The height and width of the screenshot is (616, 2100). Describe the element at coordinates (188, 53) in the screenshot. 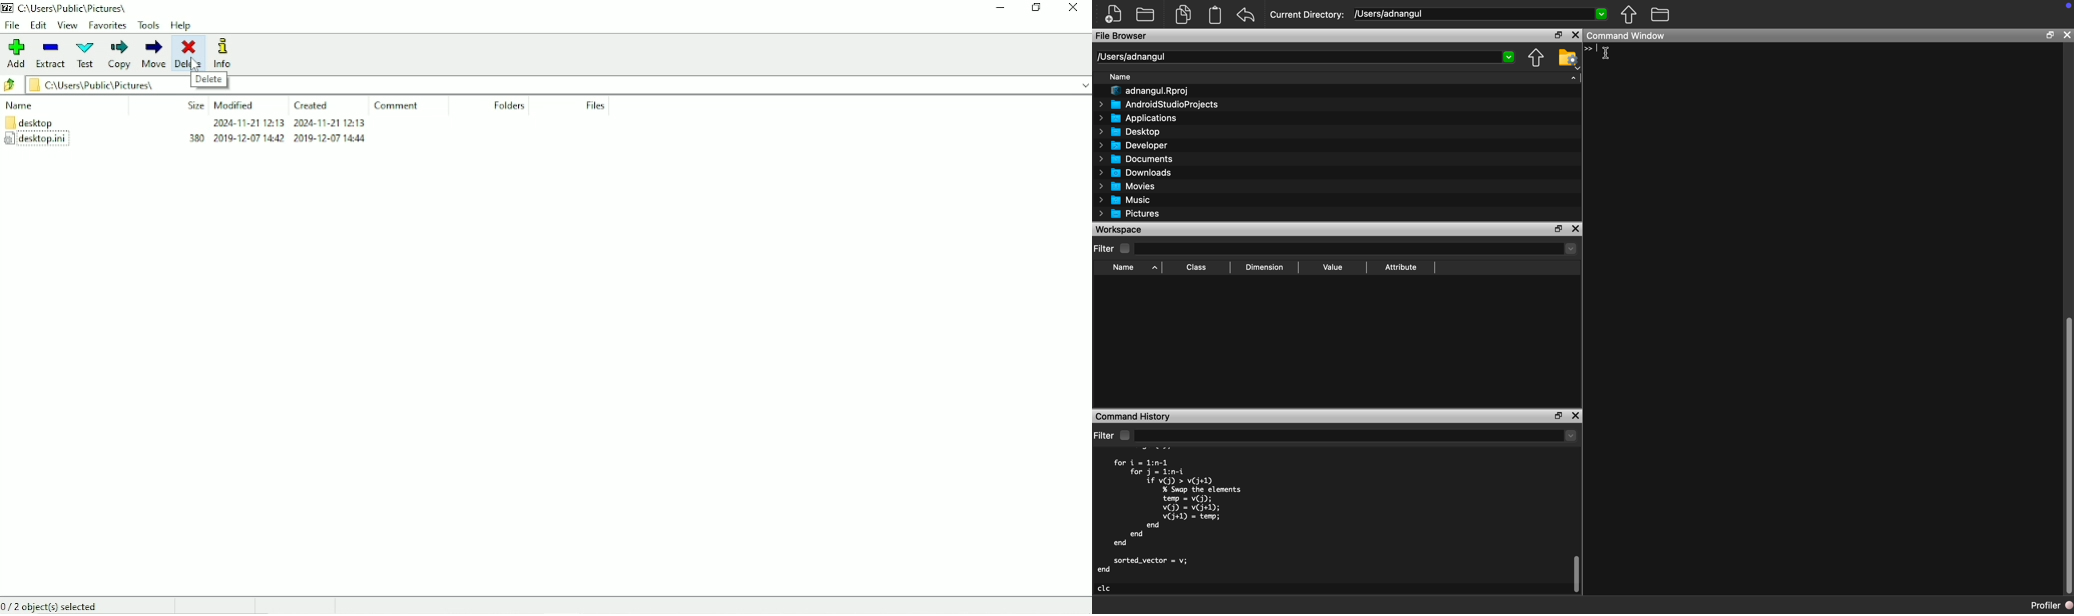

I see `Delete` at that location.